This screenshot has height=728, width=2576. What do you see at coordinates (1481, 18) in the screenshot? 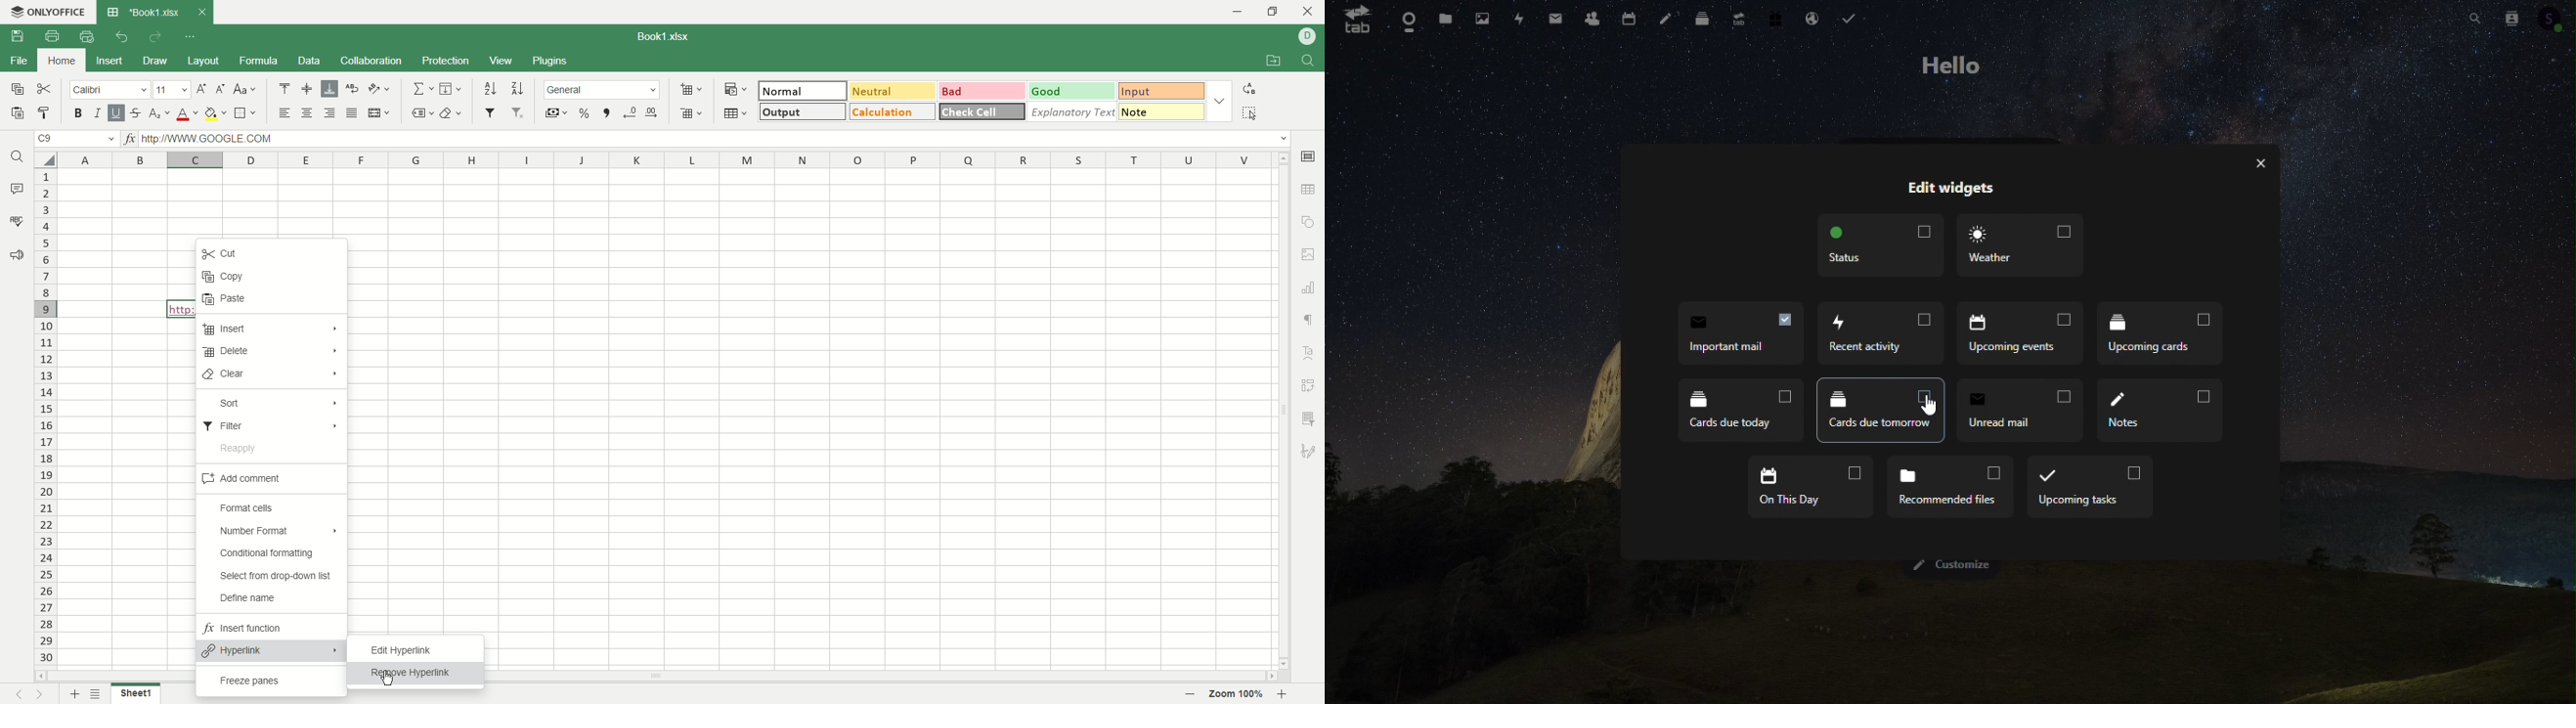
I see `Photos` at bounding box center [1481, 18].